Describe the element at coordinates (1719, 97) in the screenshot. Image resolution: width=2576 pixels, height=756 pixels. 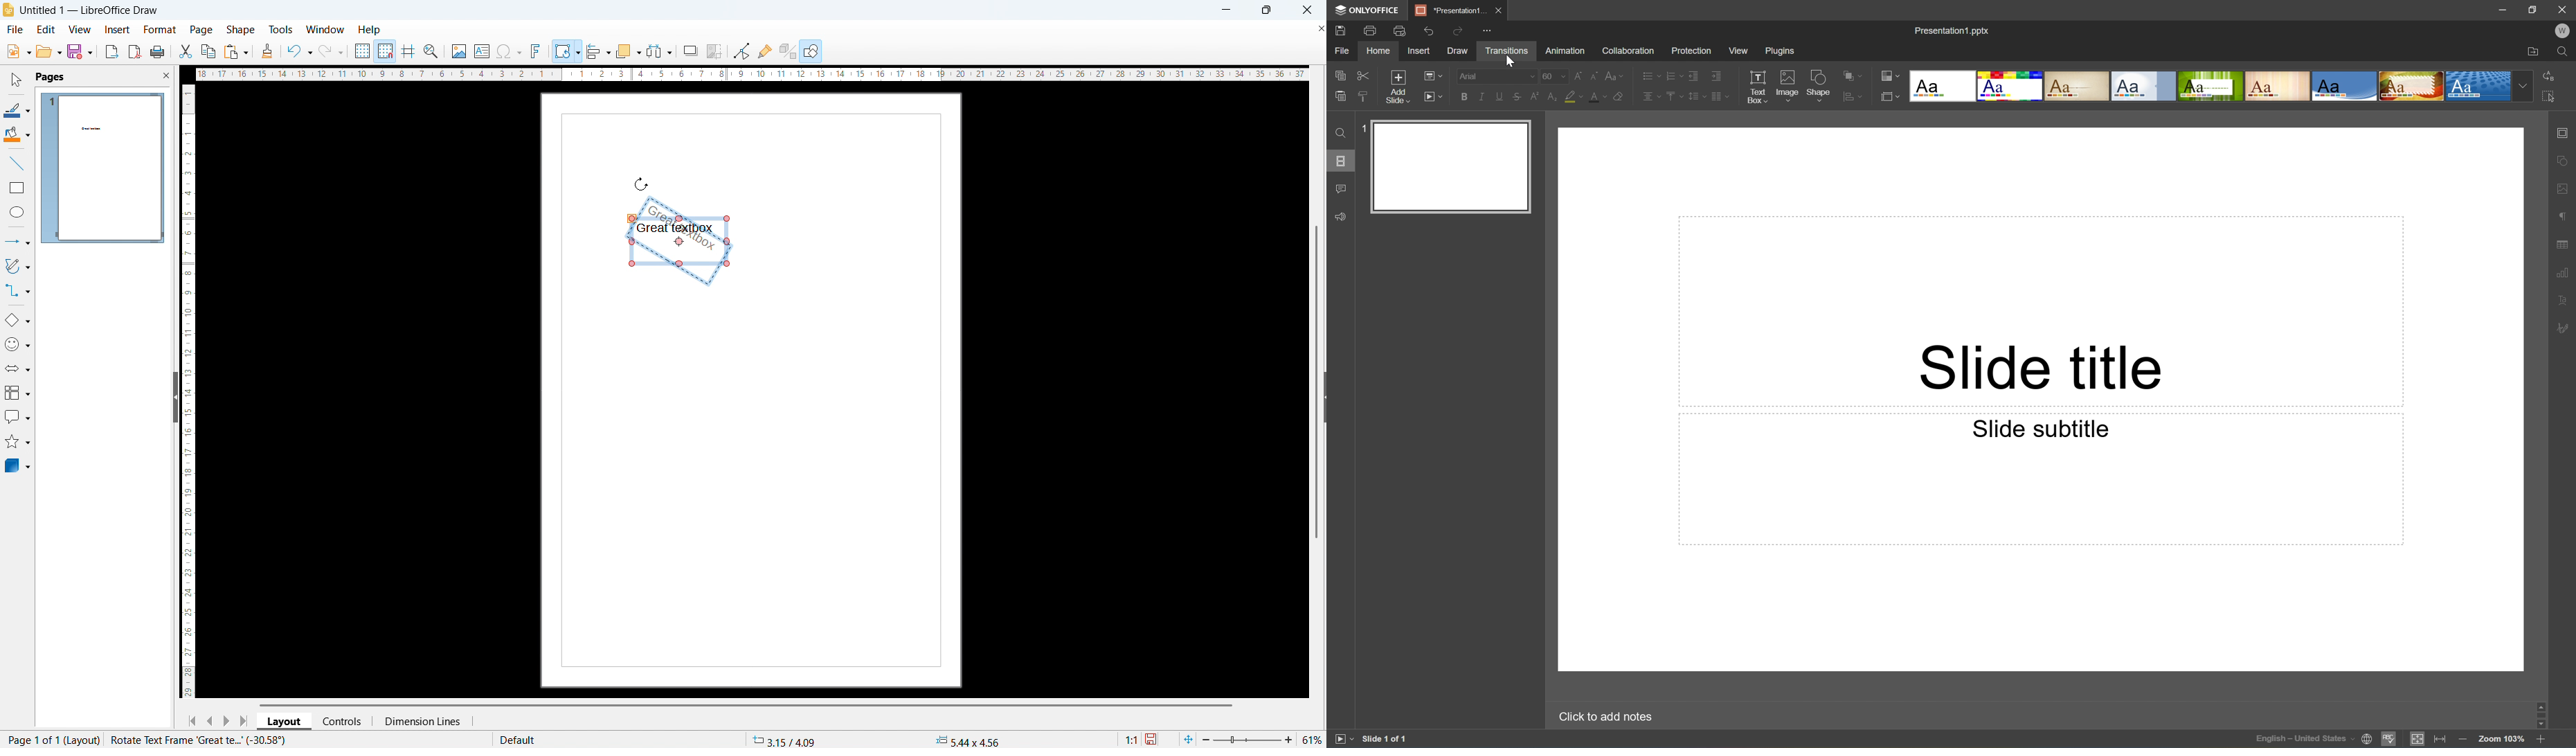
I see `Insert column` at that location.